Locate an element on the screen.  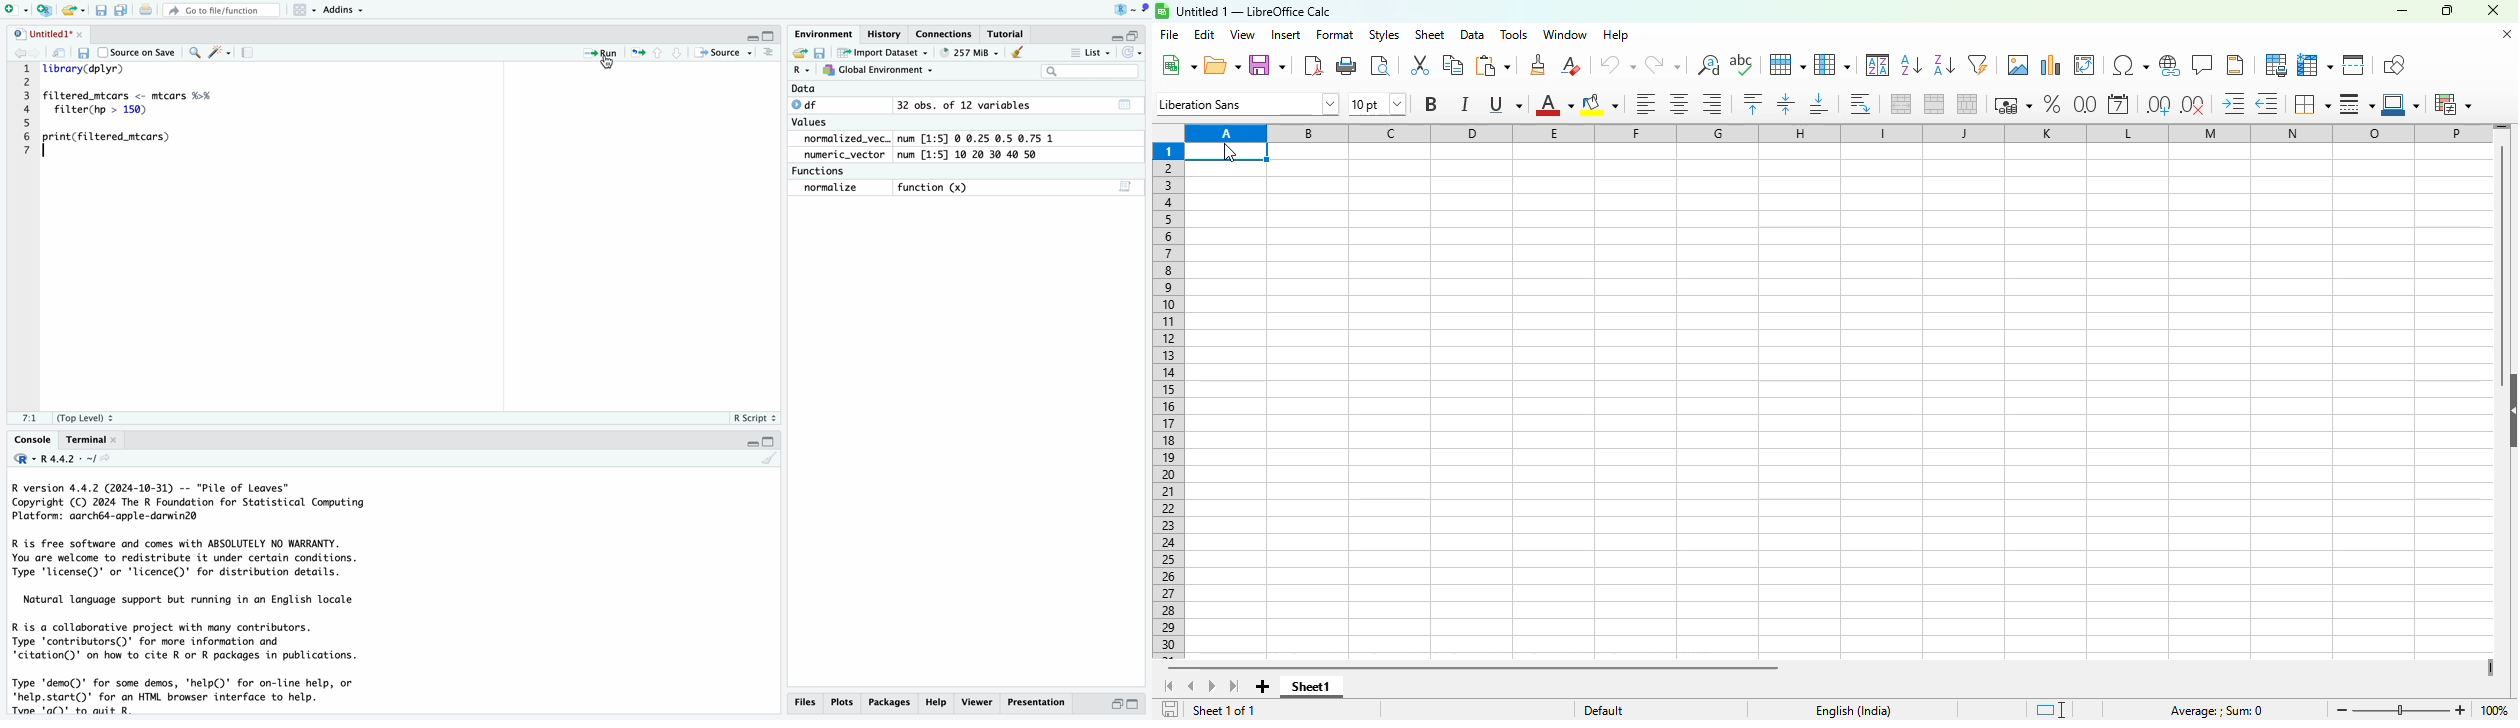
view is located at coordinates (1243, 34).